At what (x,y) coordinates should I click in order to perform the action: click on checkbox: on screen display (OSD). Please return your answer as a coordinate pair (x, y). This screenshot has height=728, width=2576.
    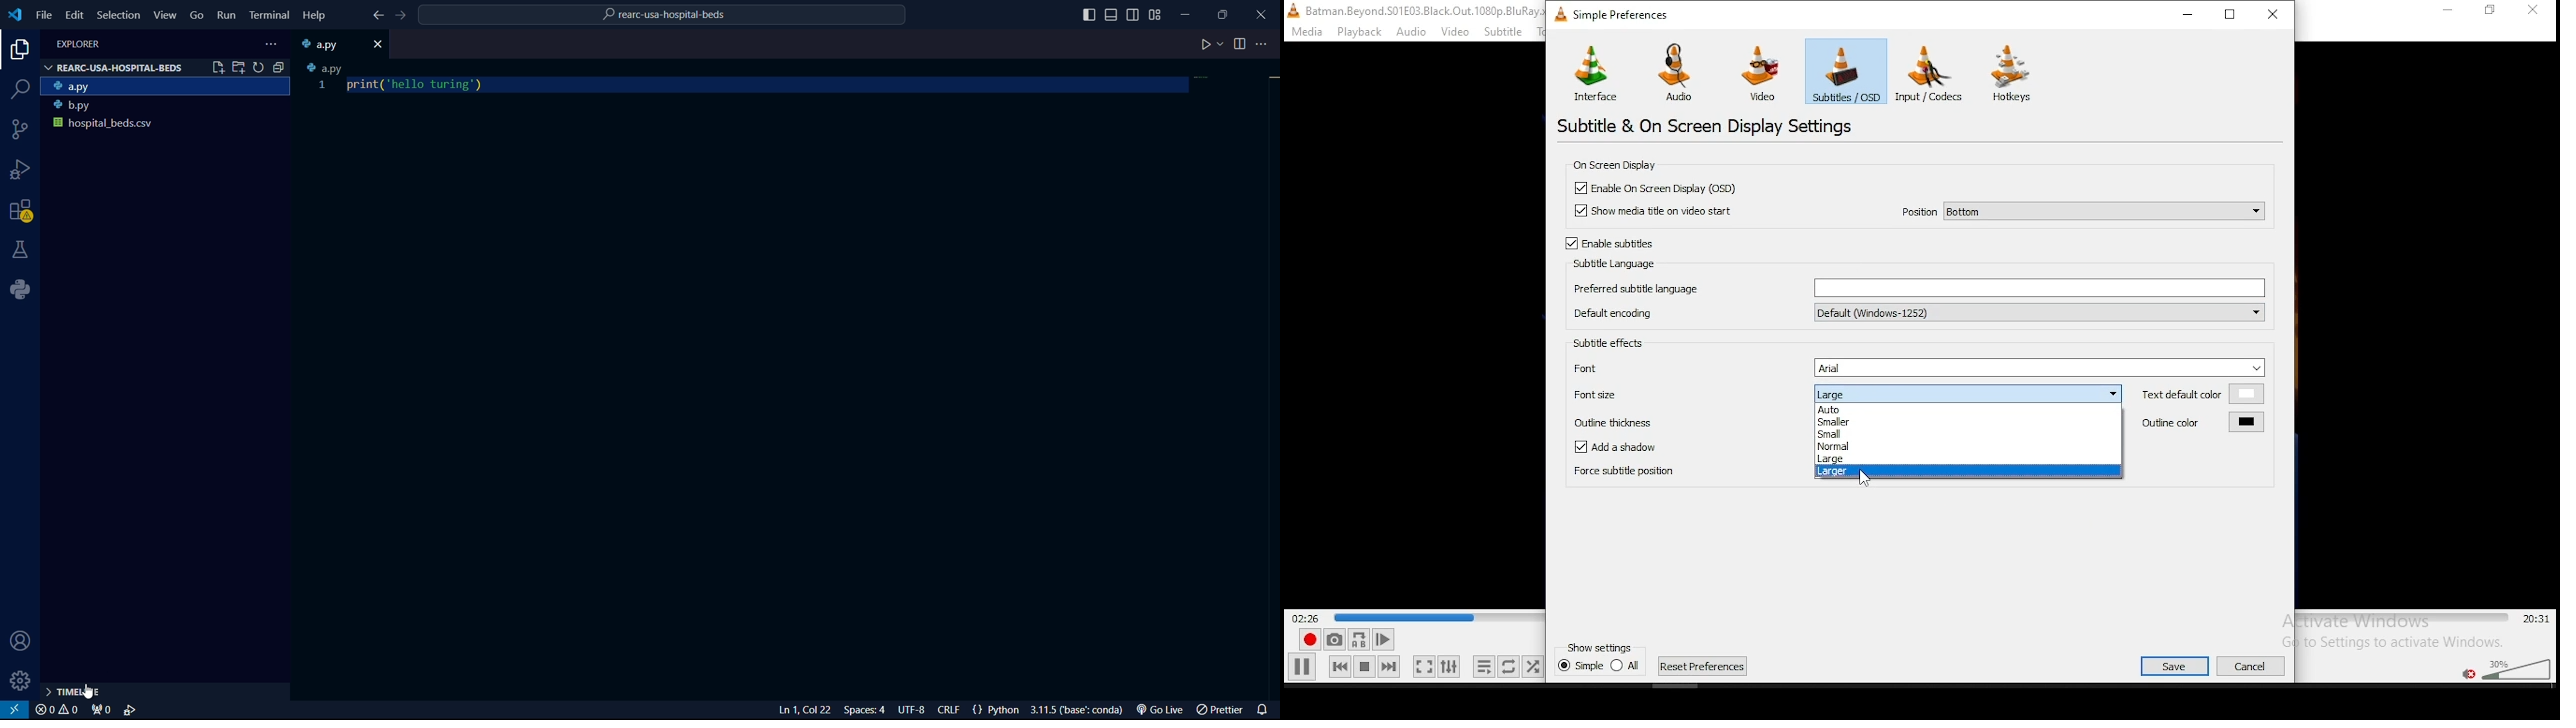
    Looking at the image, I should click on (1660, 189).